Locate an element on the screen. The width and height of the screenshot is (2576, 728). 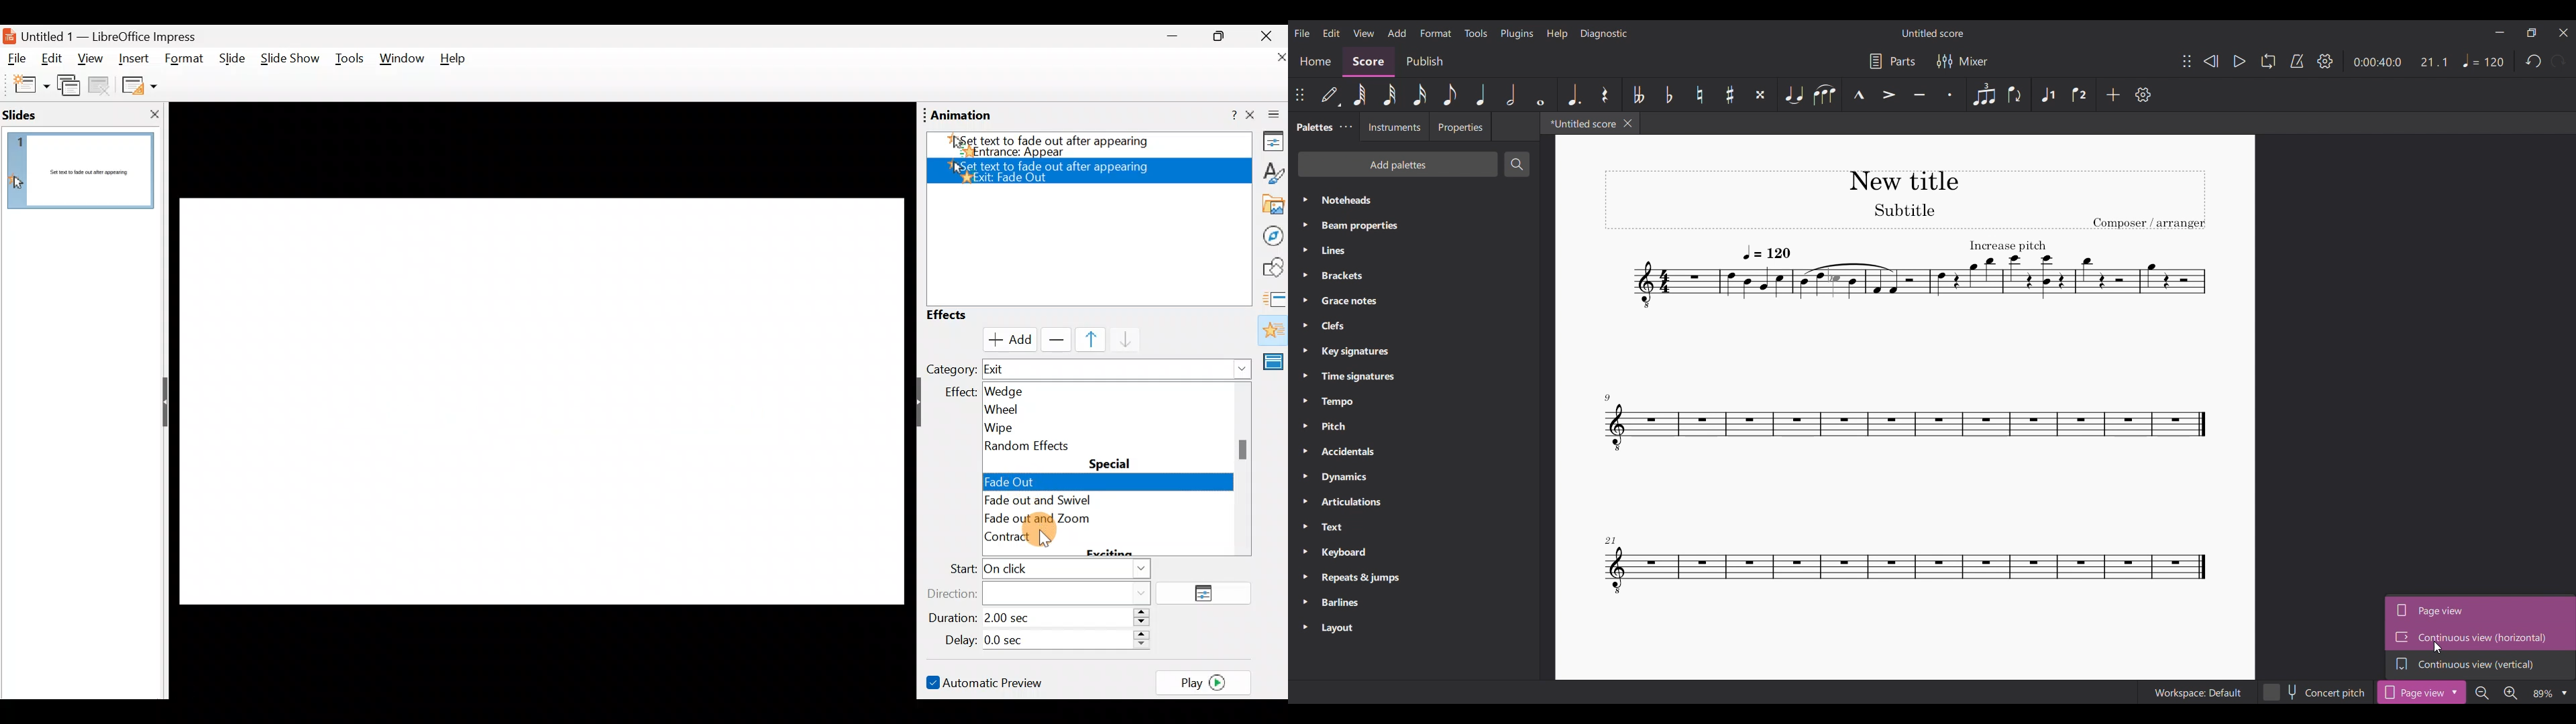
Redo is located at coordinates (2557, 60).